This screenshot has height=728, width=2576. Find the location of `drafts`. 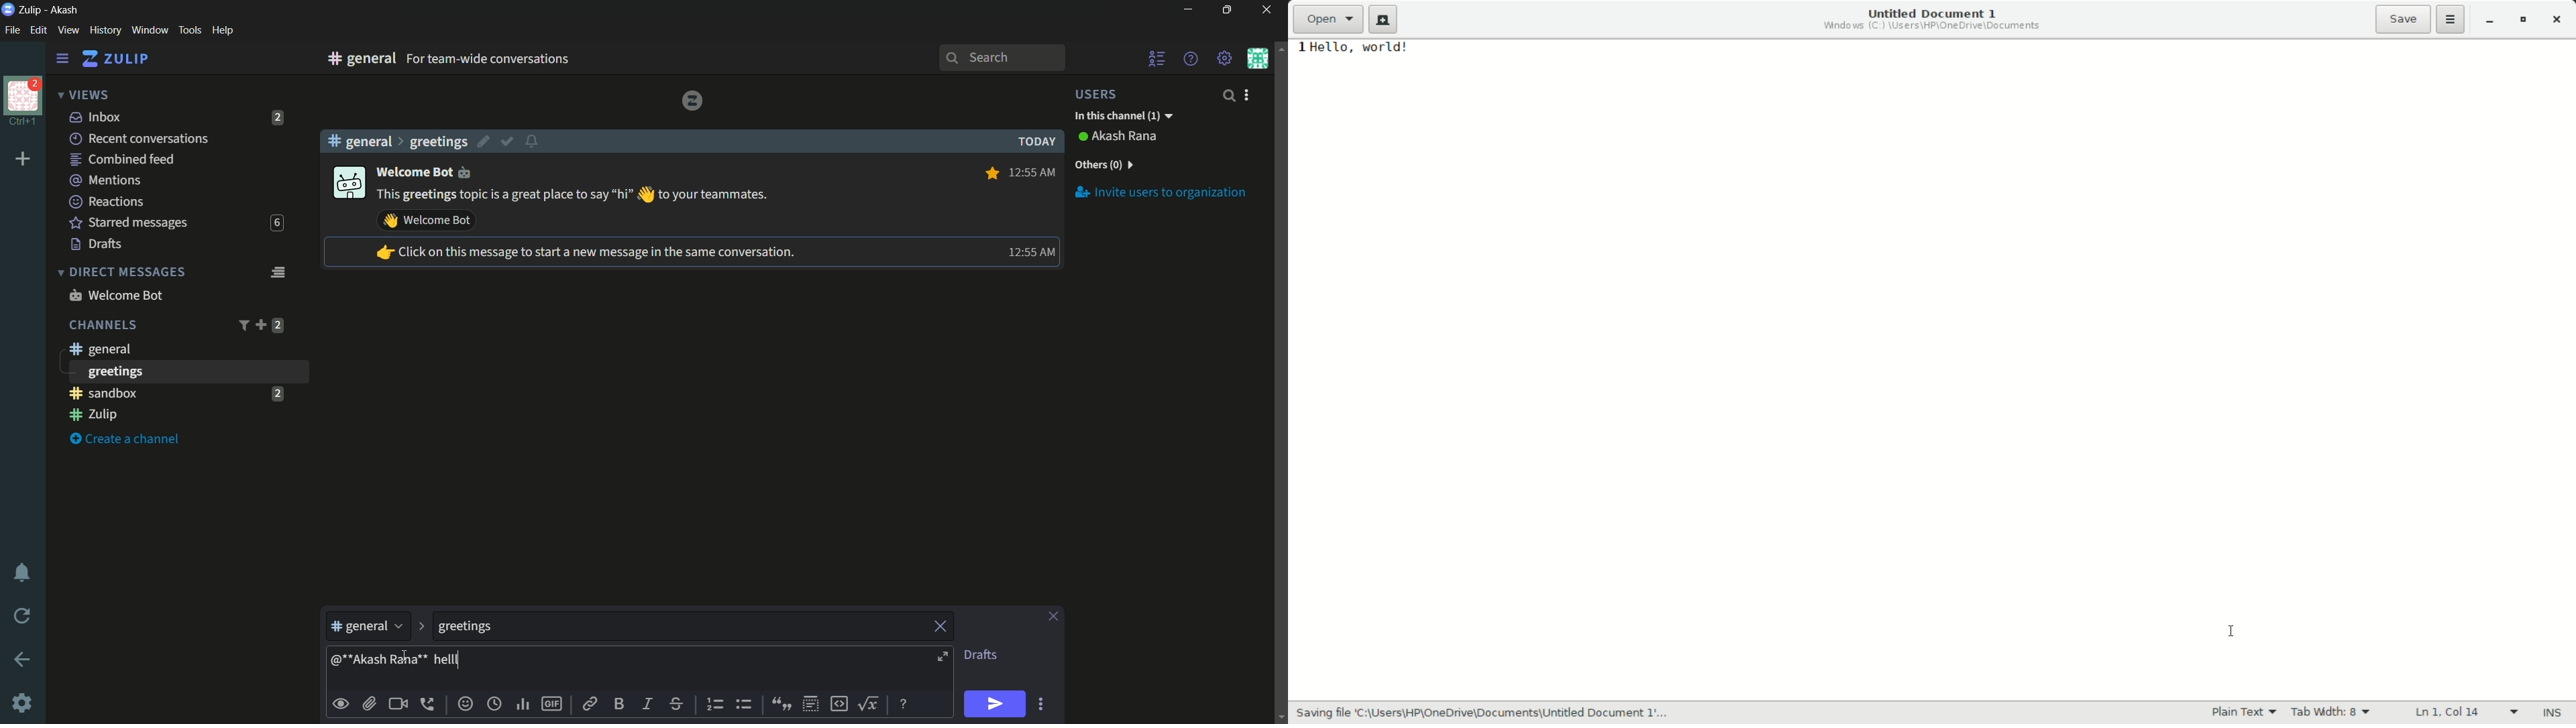

drafts is located at coordinates (97, 244).